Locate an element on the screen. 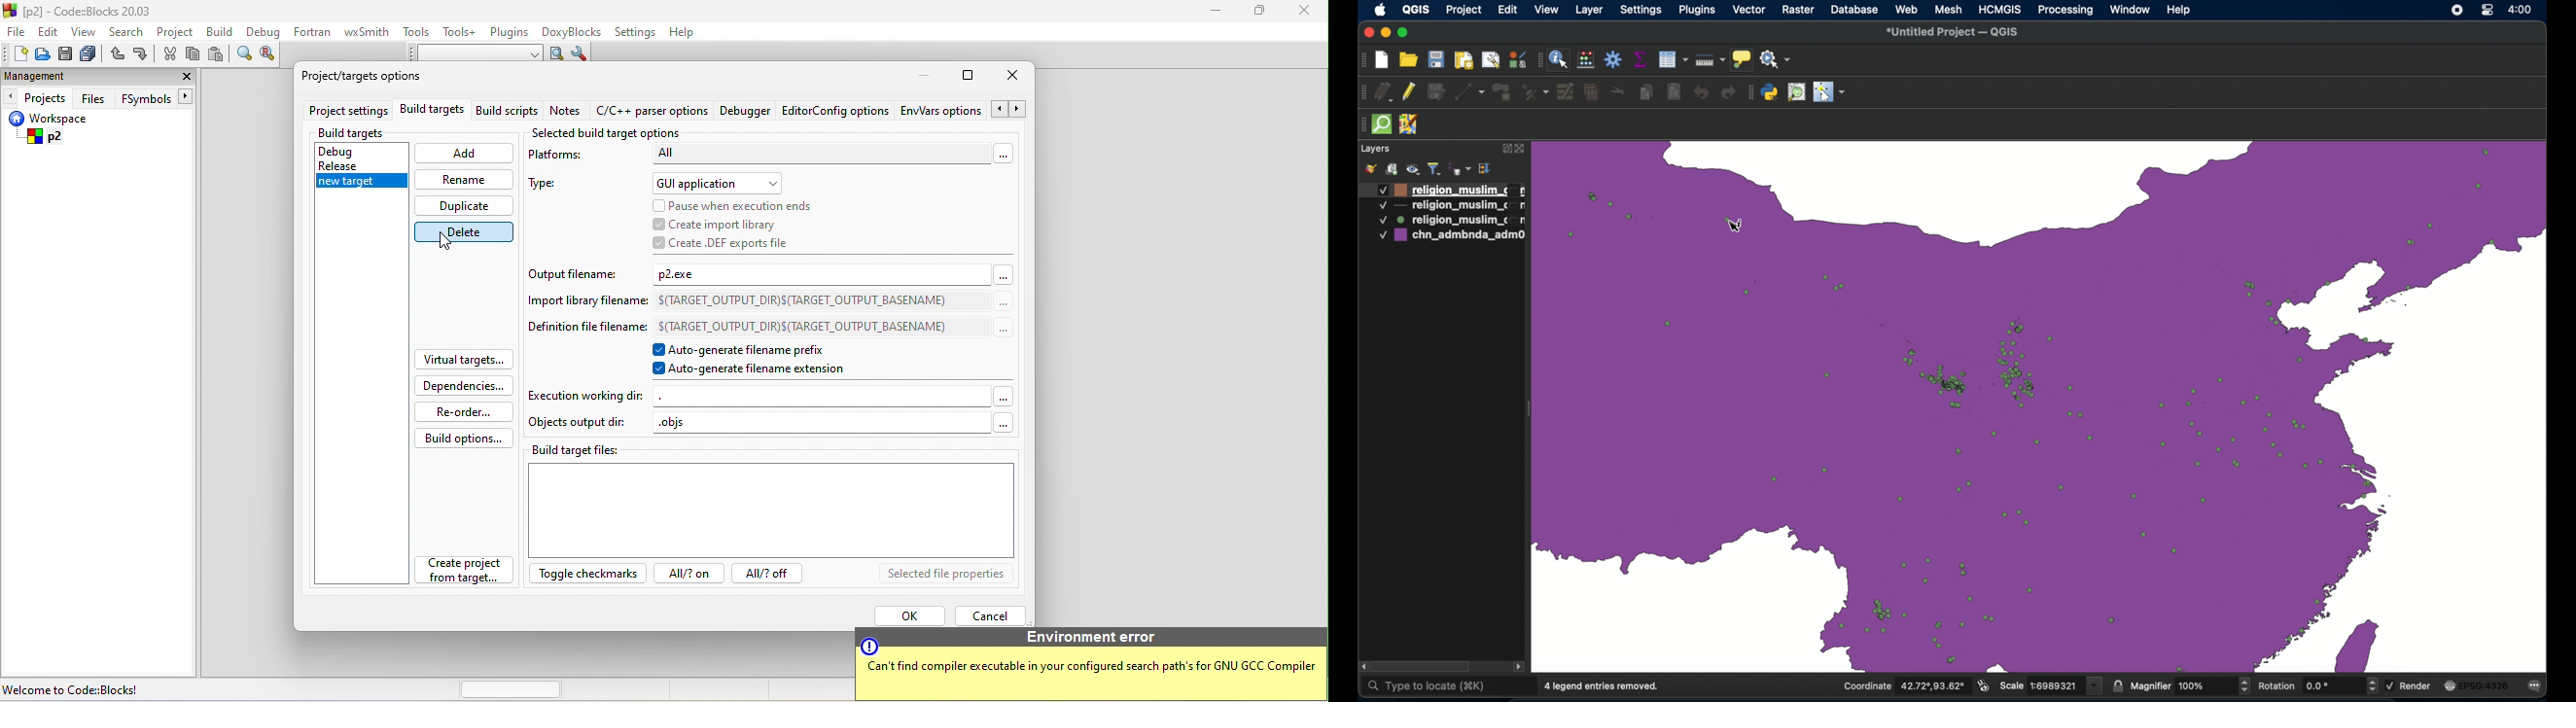 Image resolution: width=2576 pixels, height=728 pixels. gui application is located at coordinates (720, 183).